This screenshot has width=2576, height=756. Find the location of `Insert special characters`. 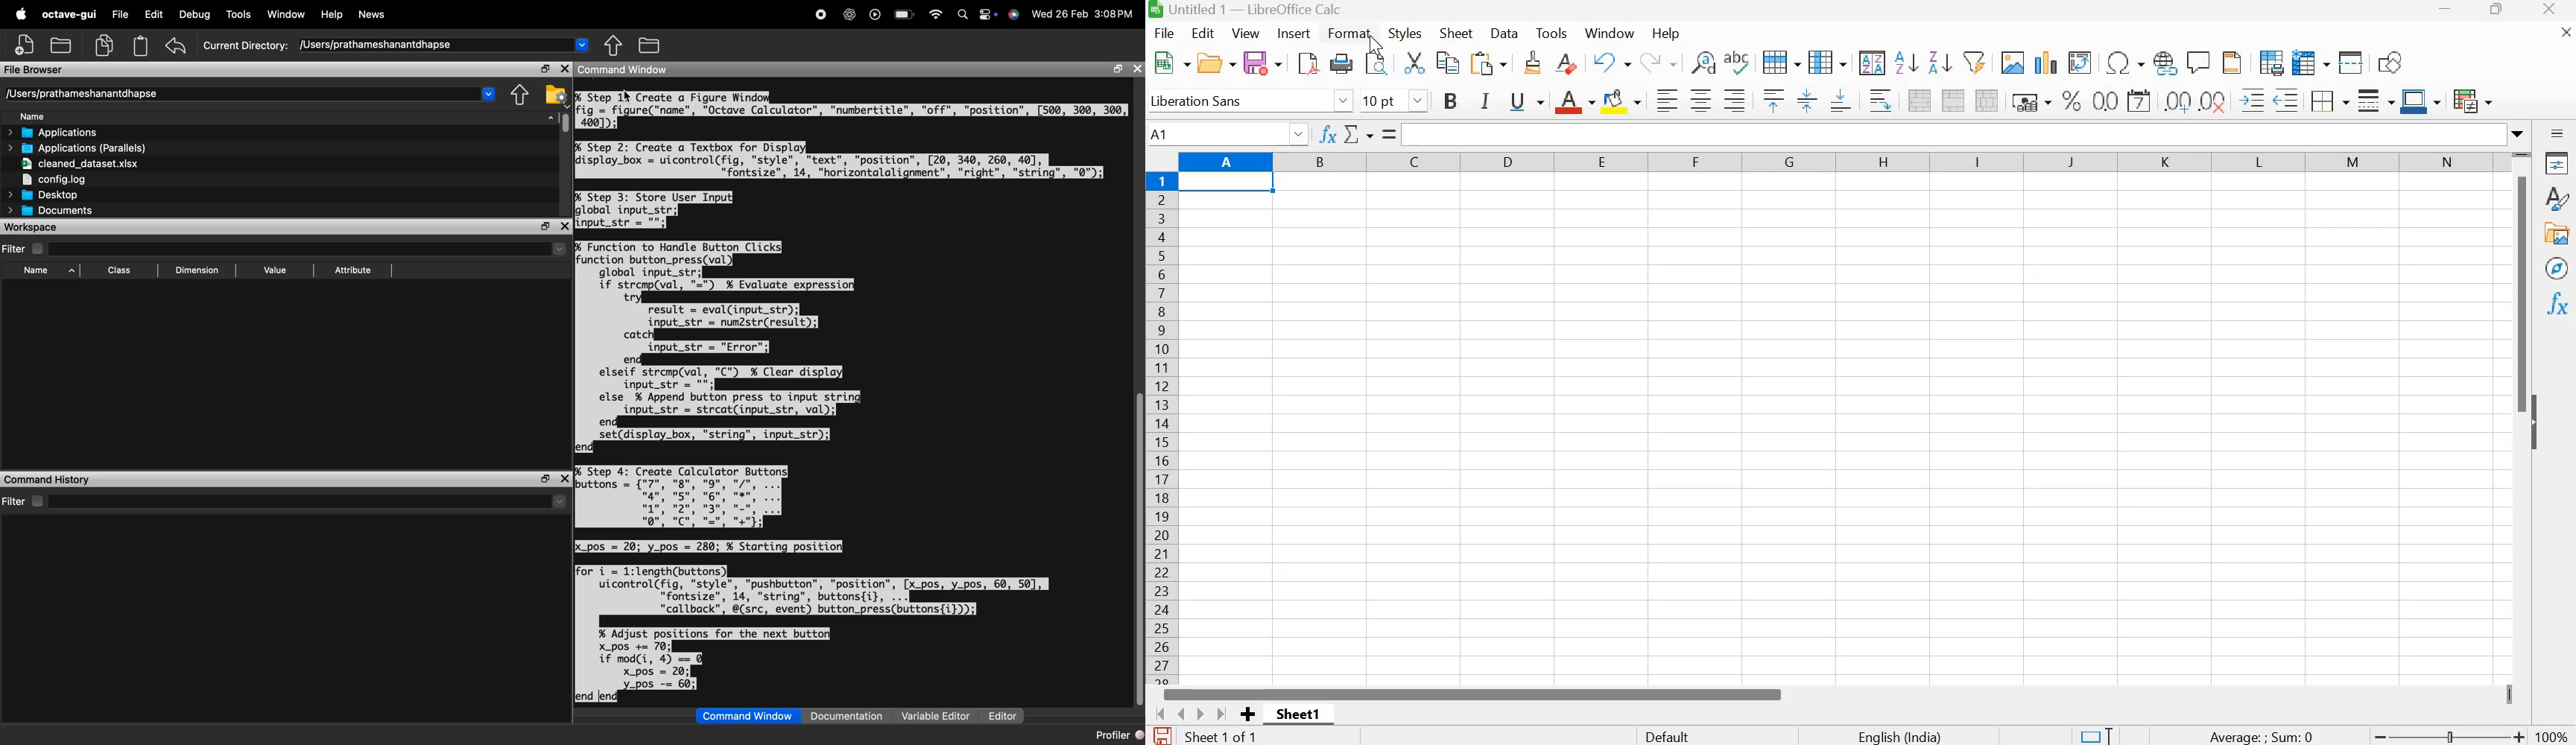

Insert special characters is located at coordinates (2124, 60).